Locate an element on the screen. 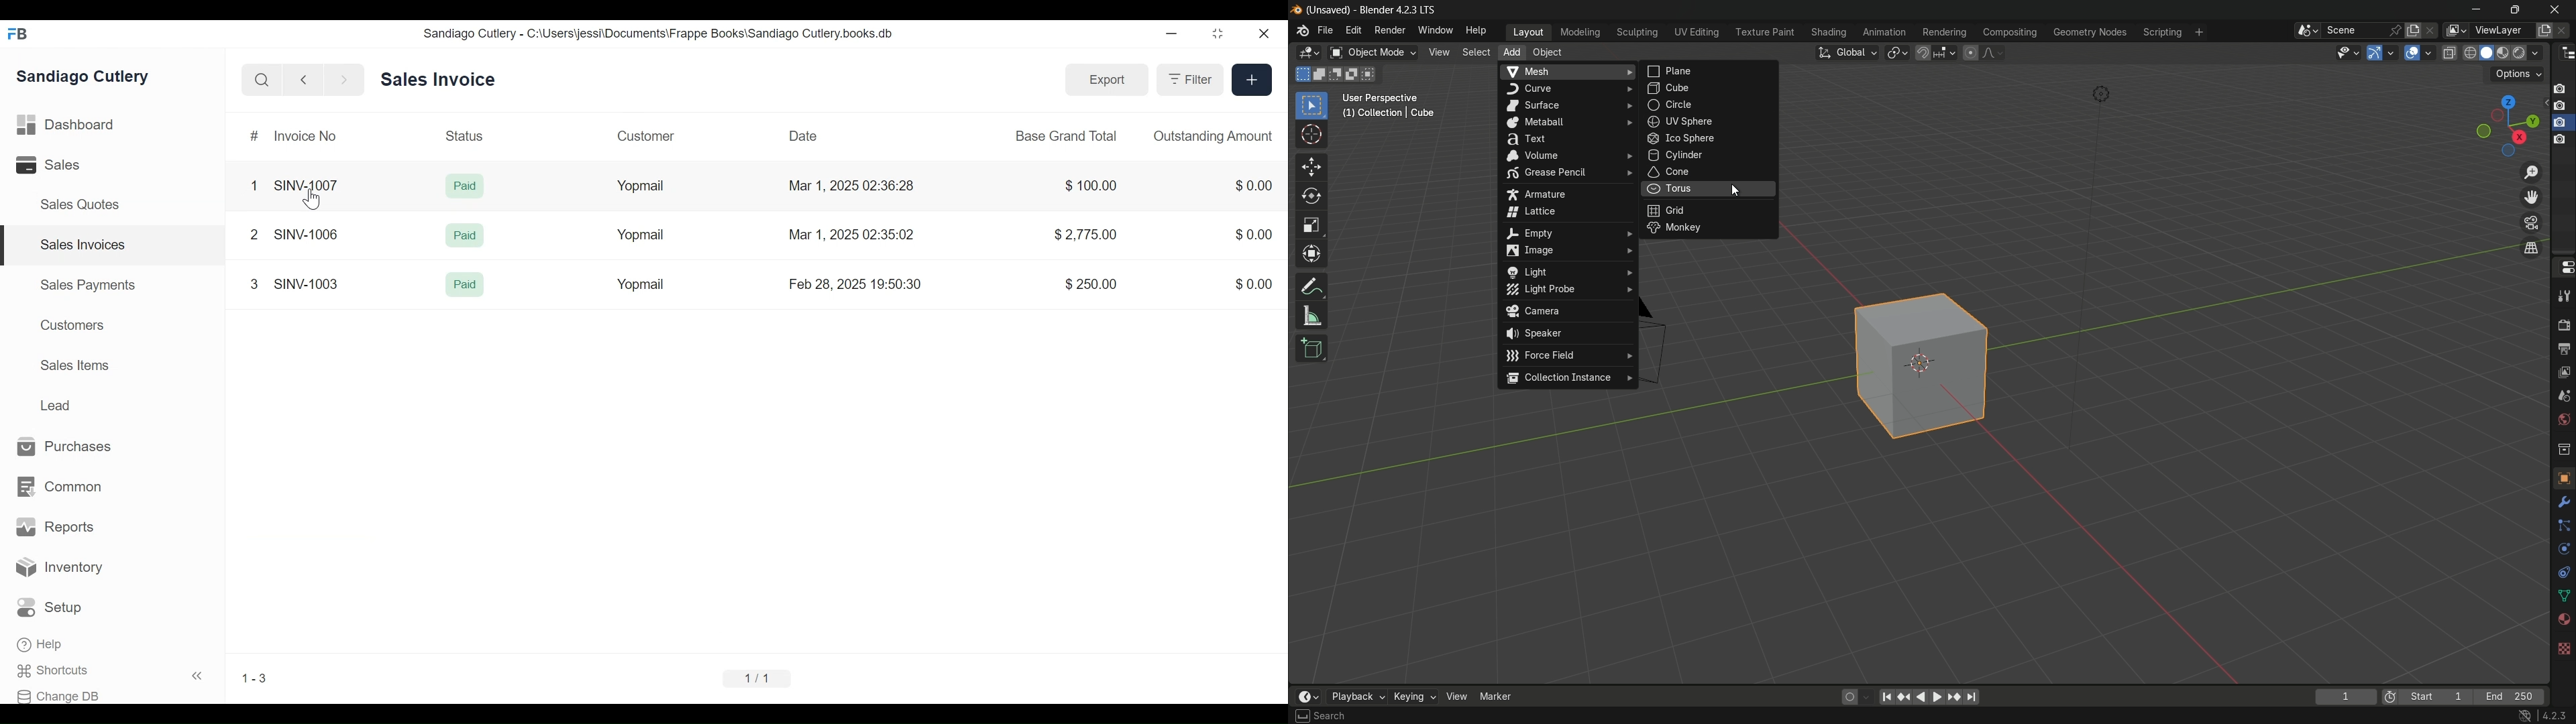  view is located at coordinates (1438, 52).